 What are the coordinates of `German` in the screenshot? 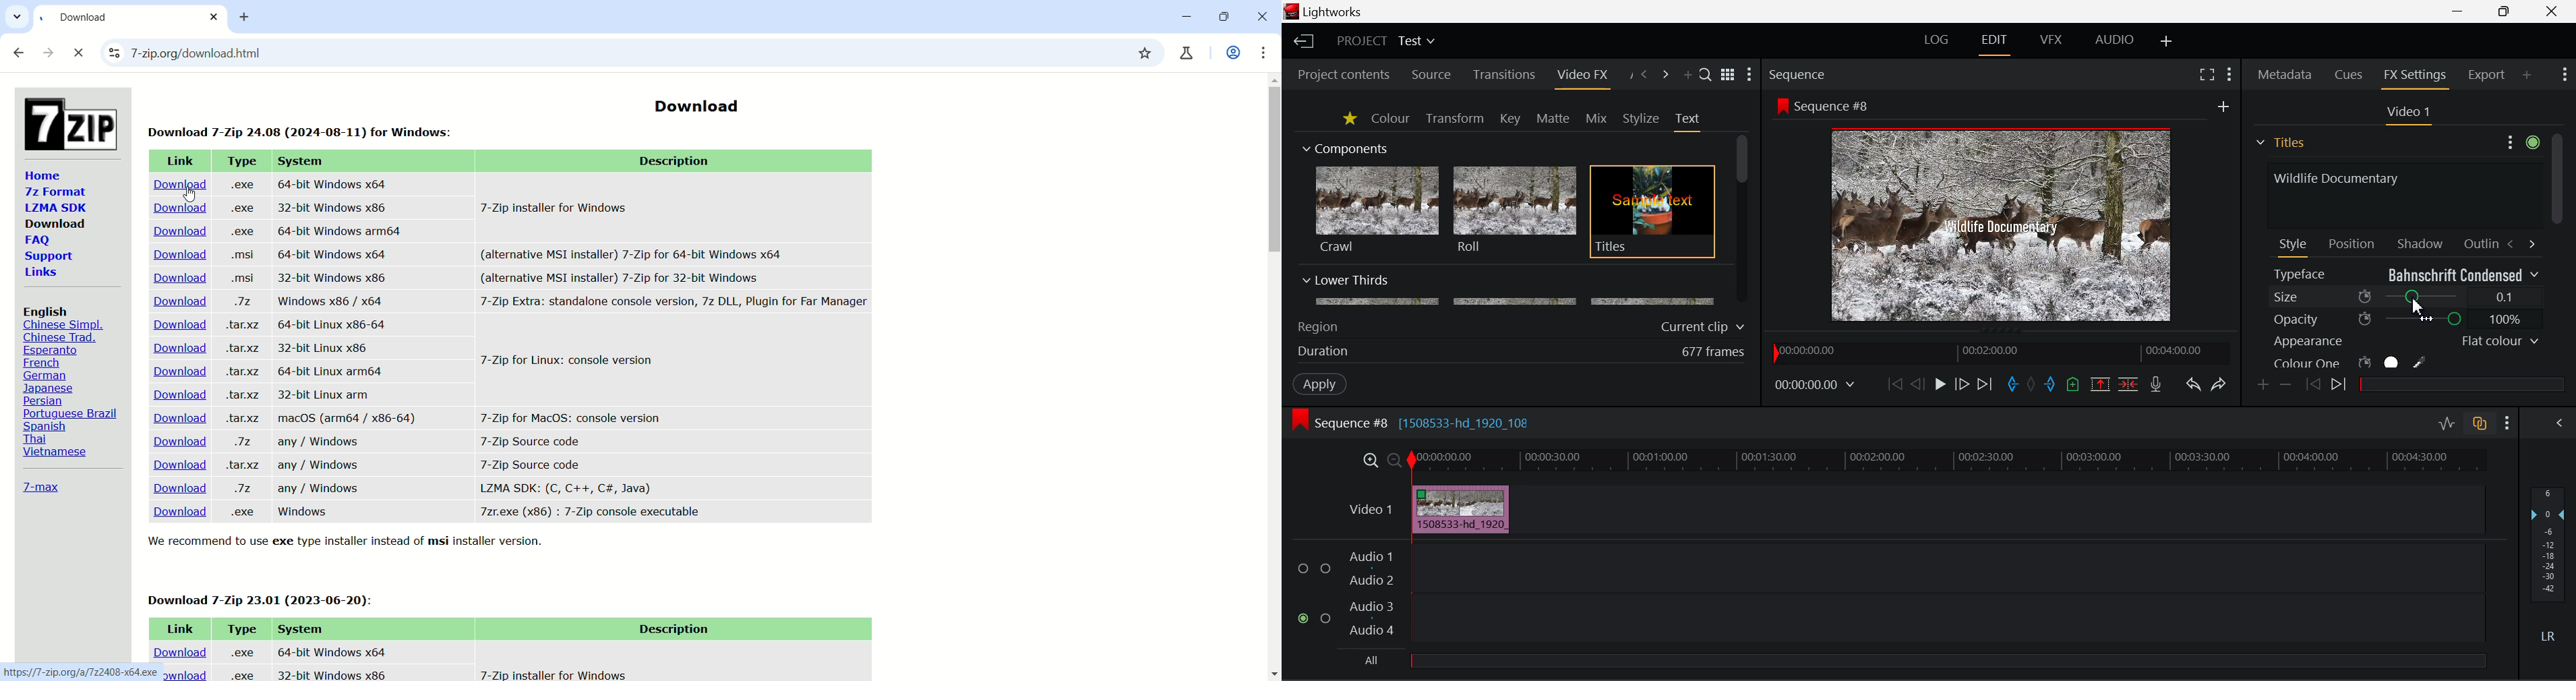 It's located at (48, 375).